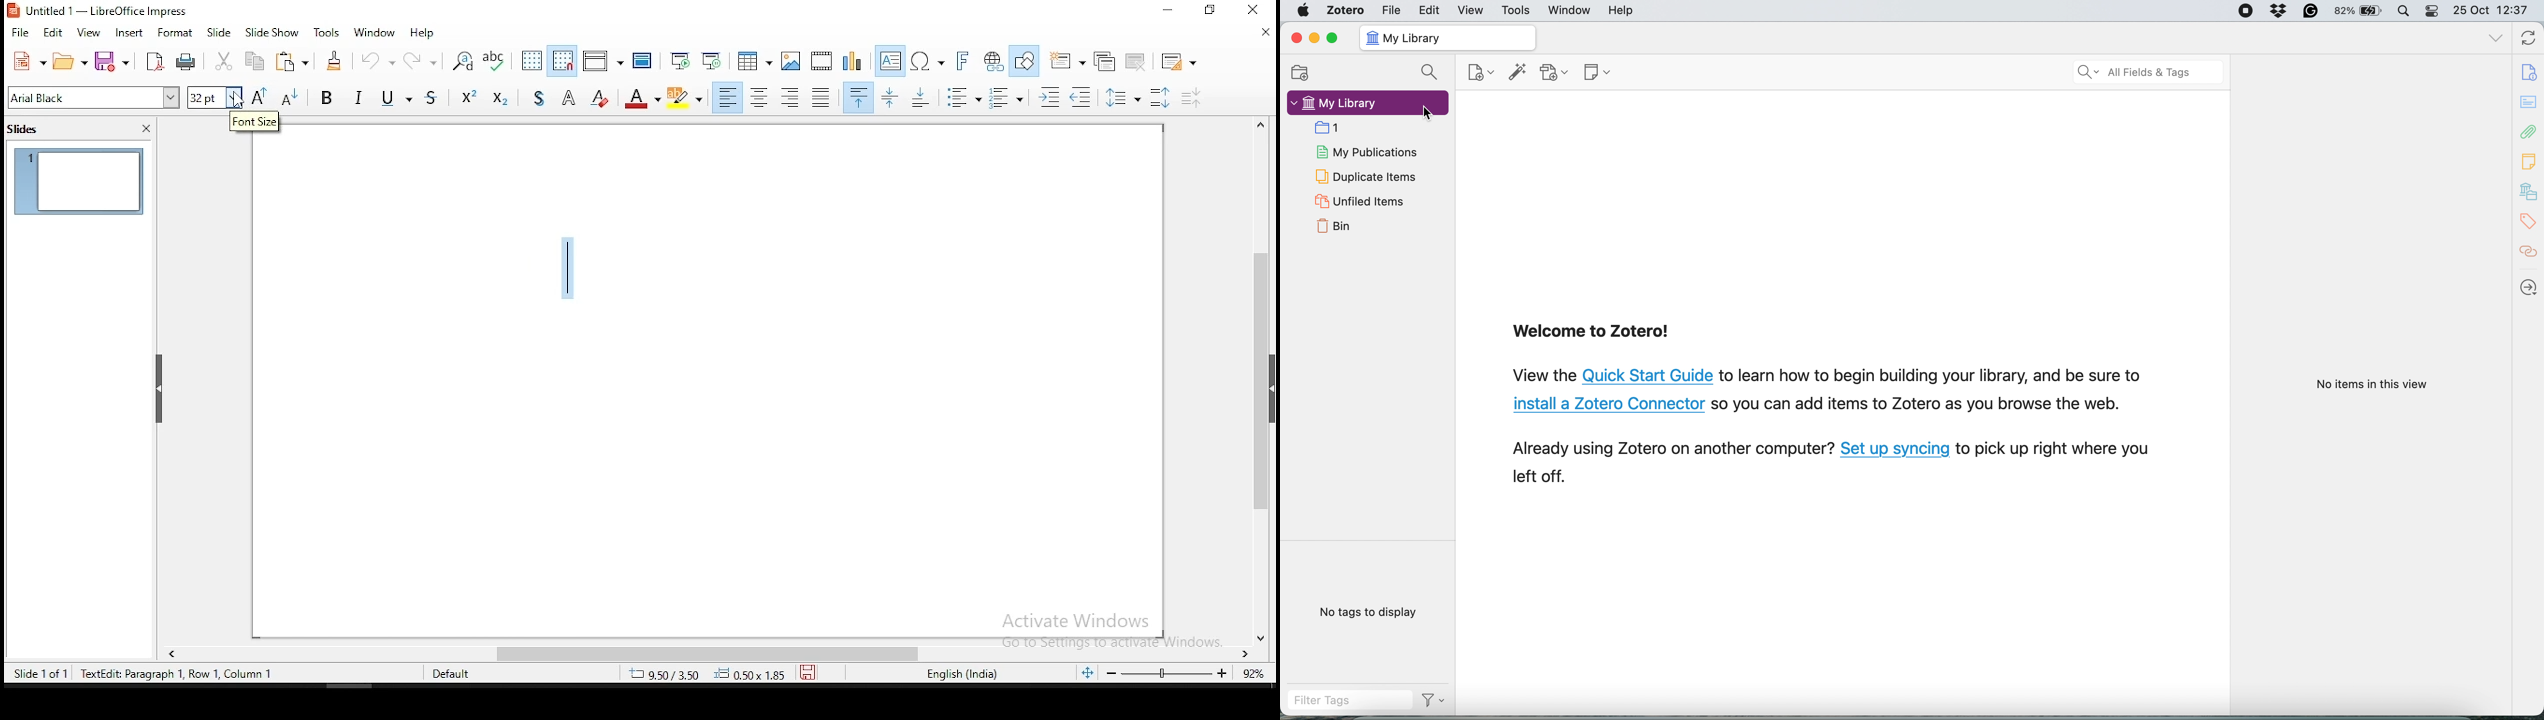  Describe the element at coordinates (20, 32) in the screenshot. I see `file` at that location.